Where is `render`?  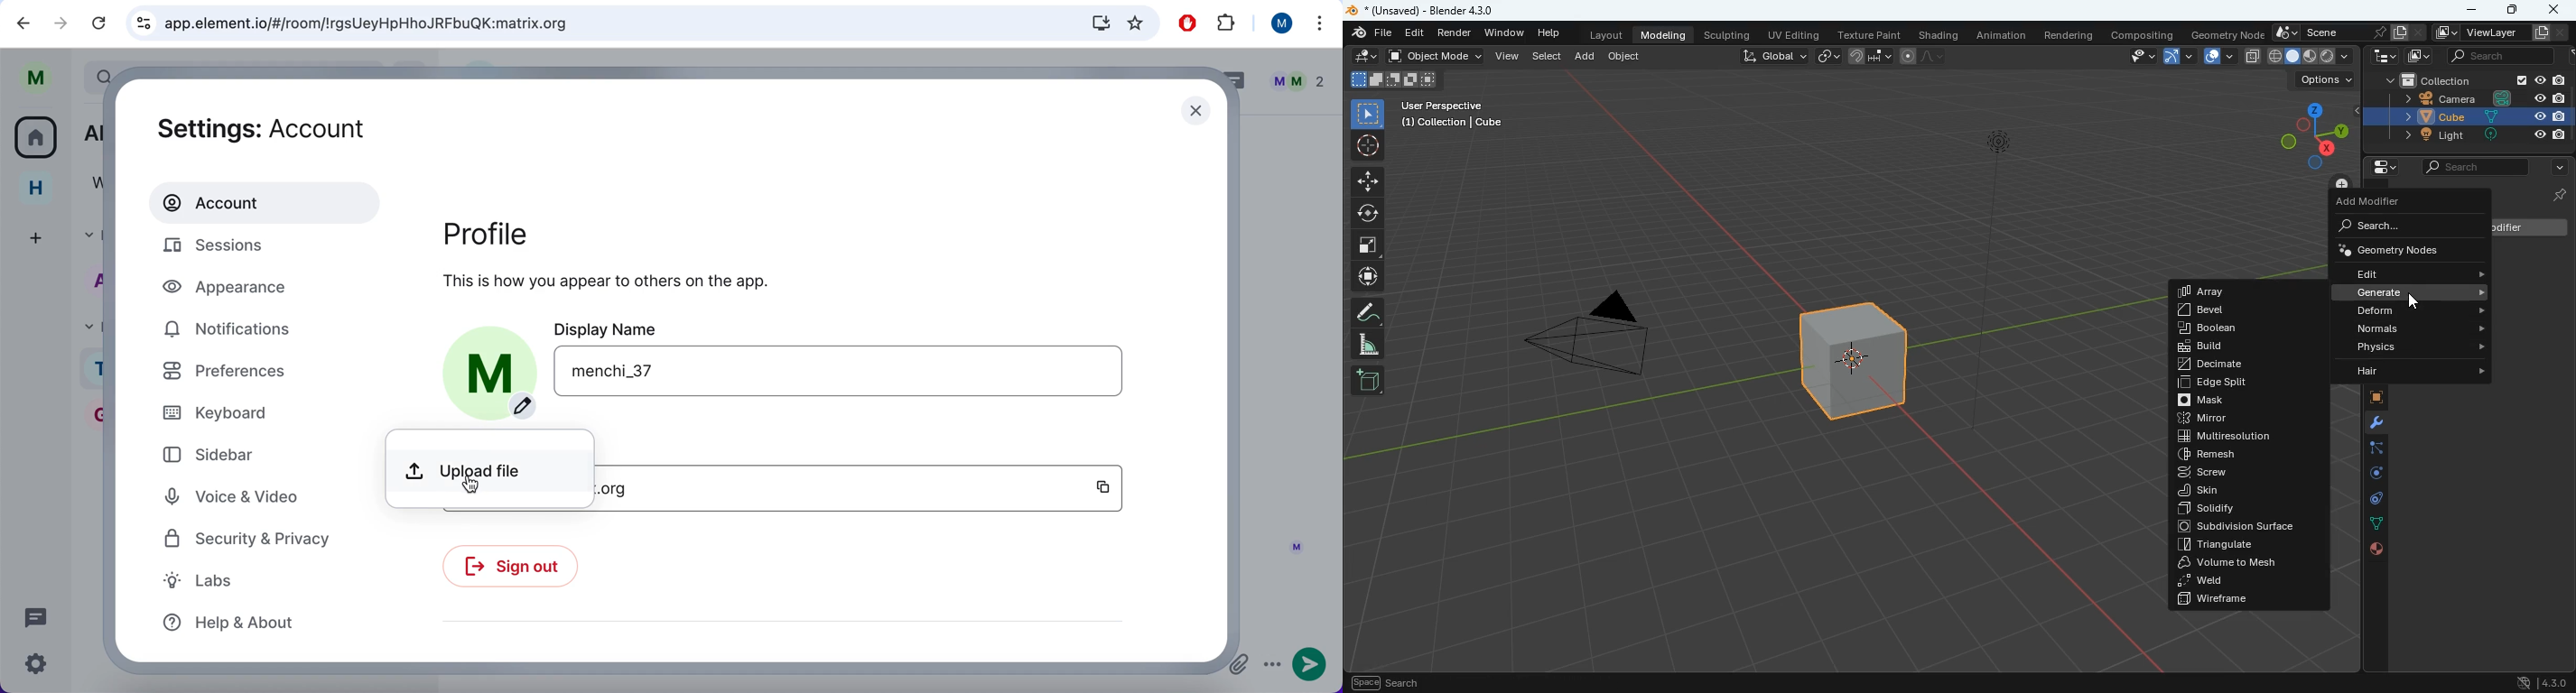 render is located at coordinates (1456, 35).